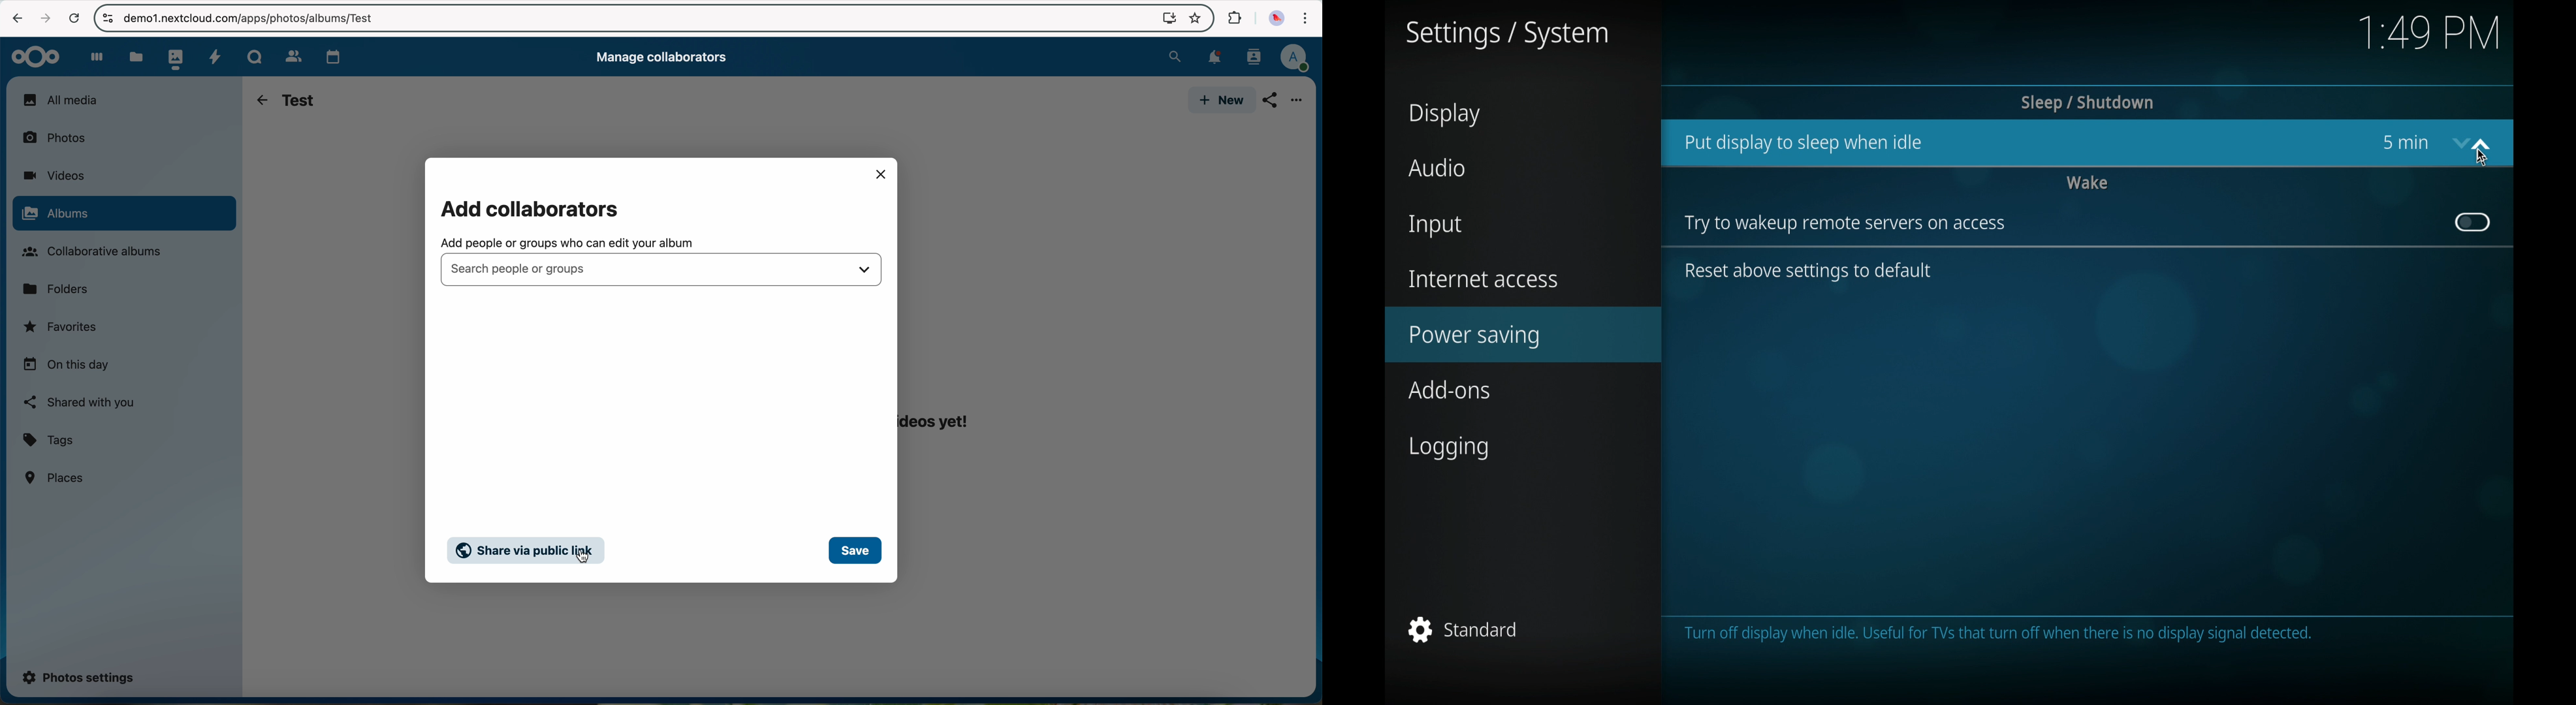 This screenshot has height=728, width=2576. Describe the element at coordinates (944, 390) in the screenshot. I see `this album does not have any photos or videos yet` at that location.